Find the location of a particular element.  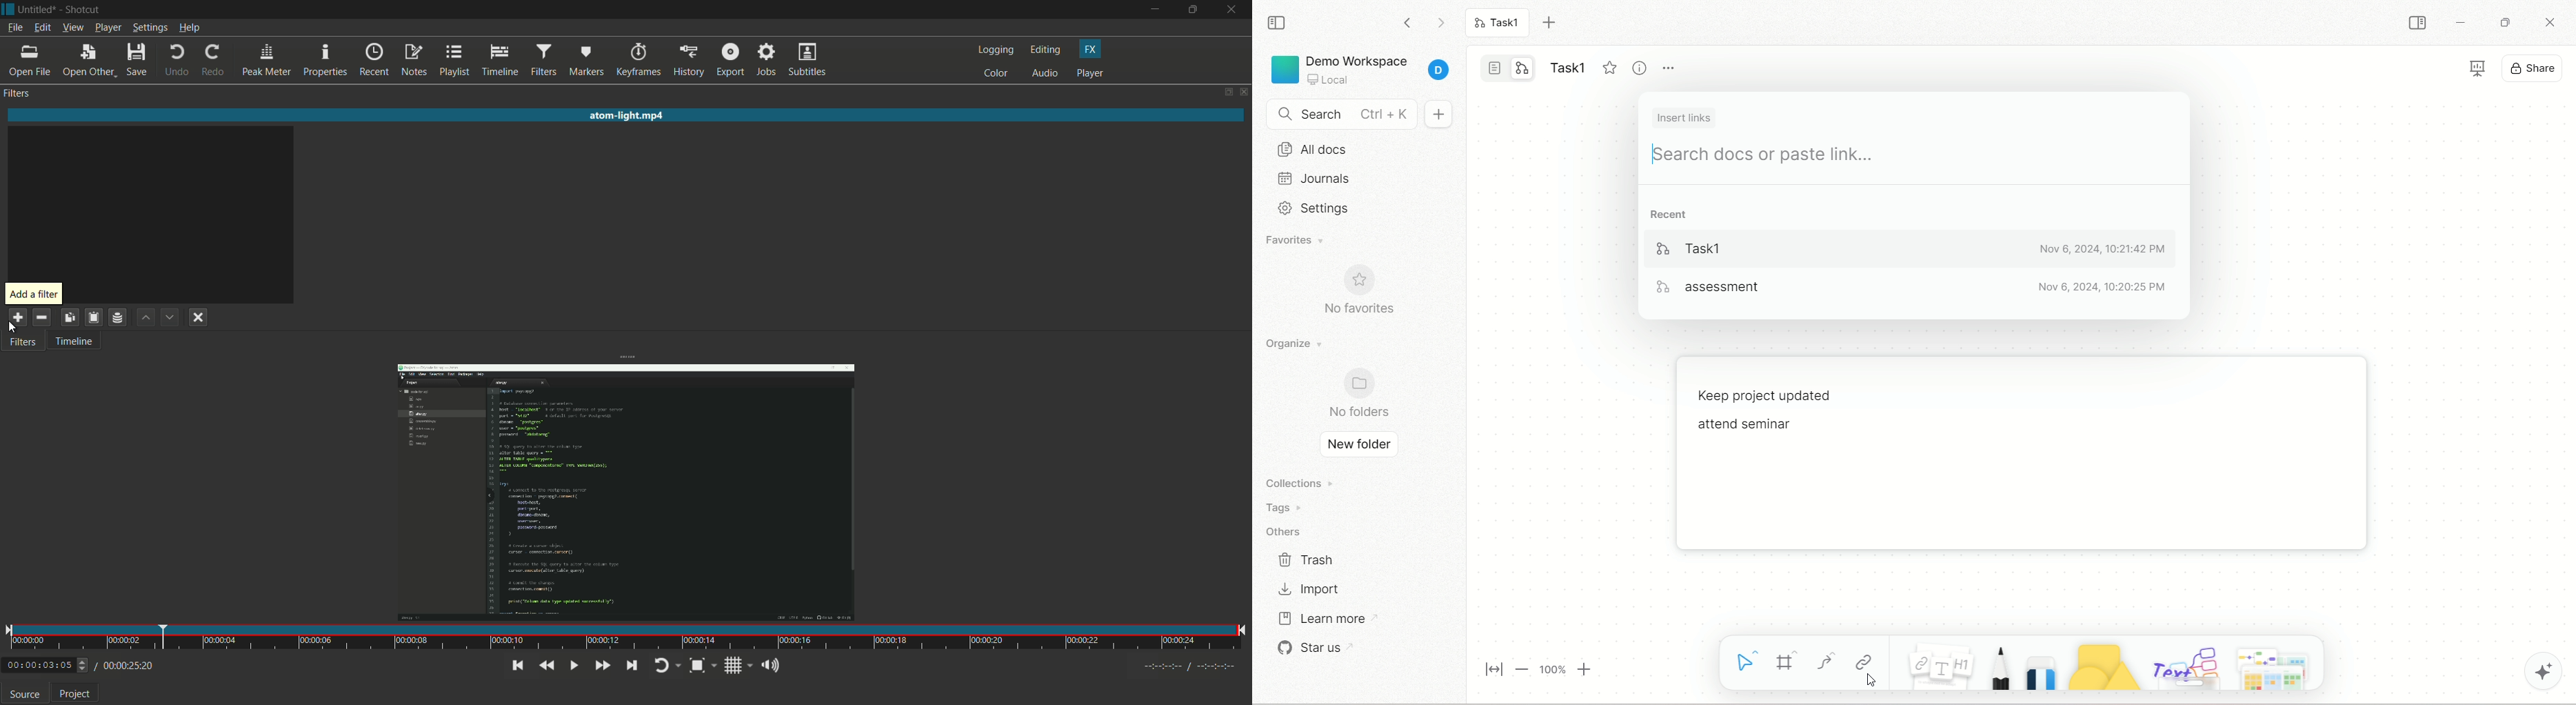

trash is located at coordinates (1308, 558).